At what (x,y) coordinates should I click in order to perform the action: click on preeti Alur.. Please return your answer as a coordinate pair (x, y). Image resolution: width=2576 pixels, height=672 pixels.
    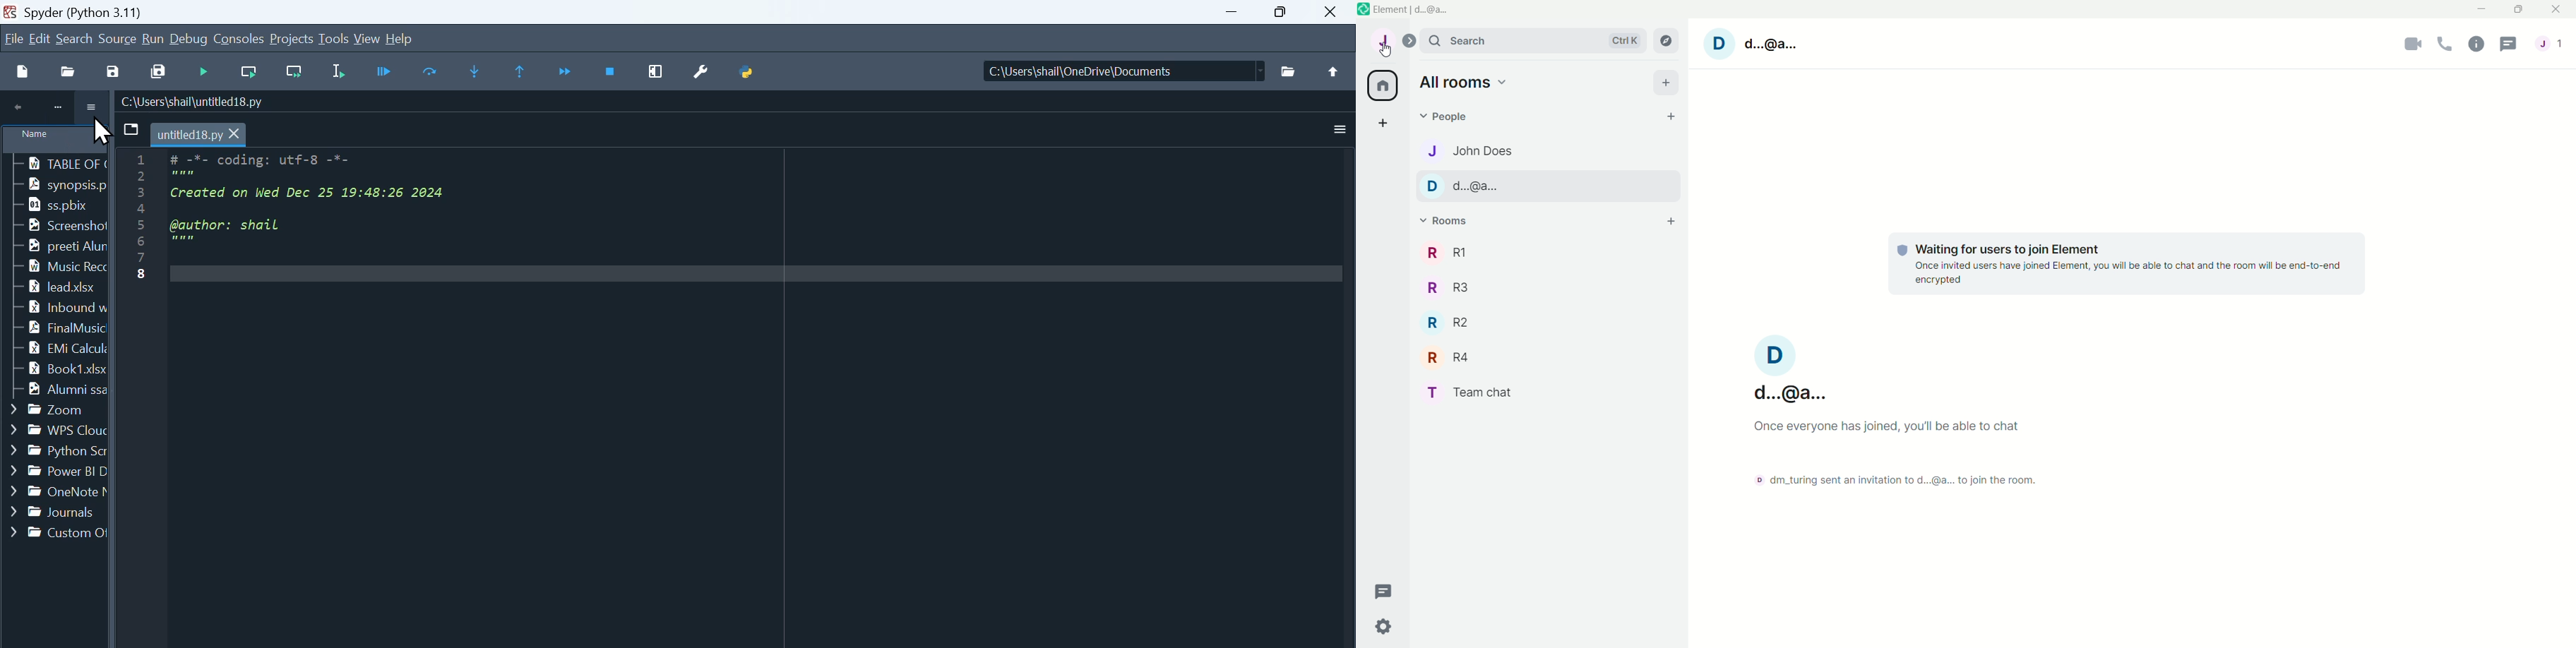
    Looking at the image, I should click on (54, 247).